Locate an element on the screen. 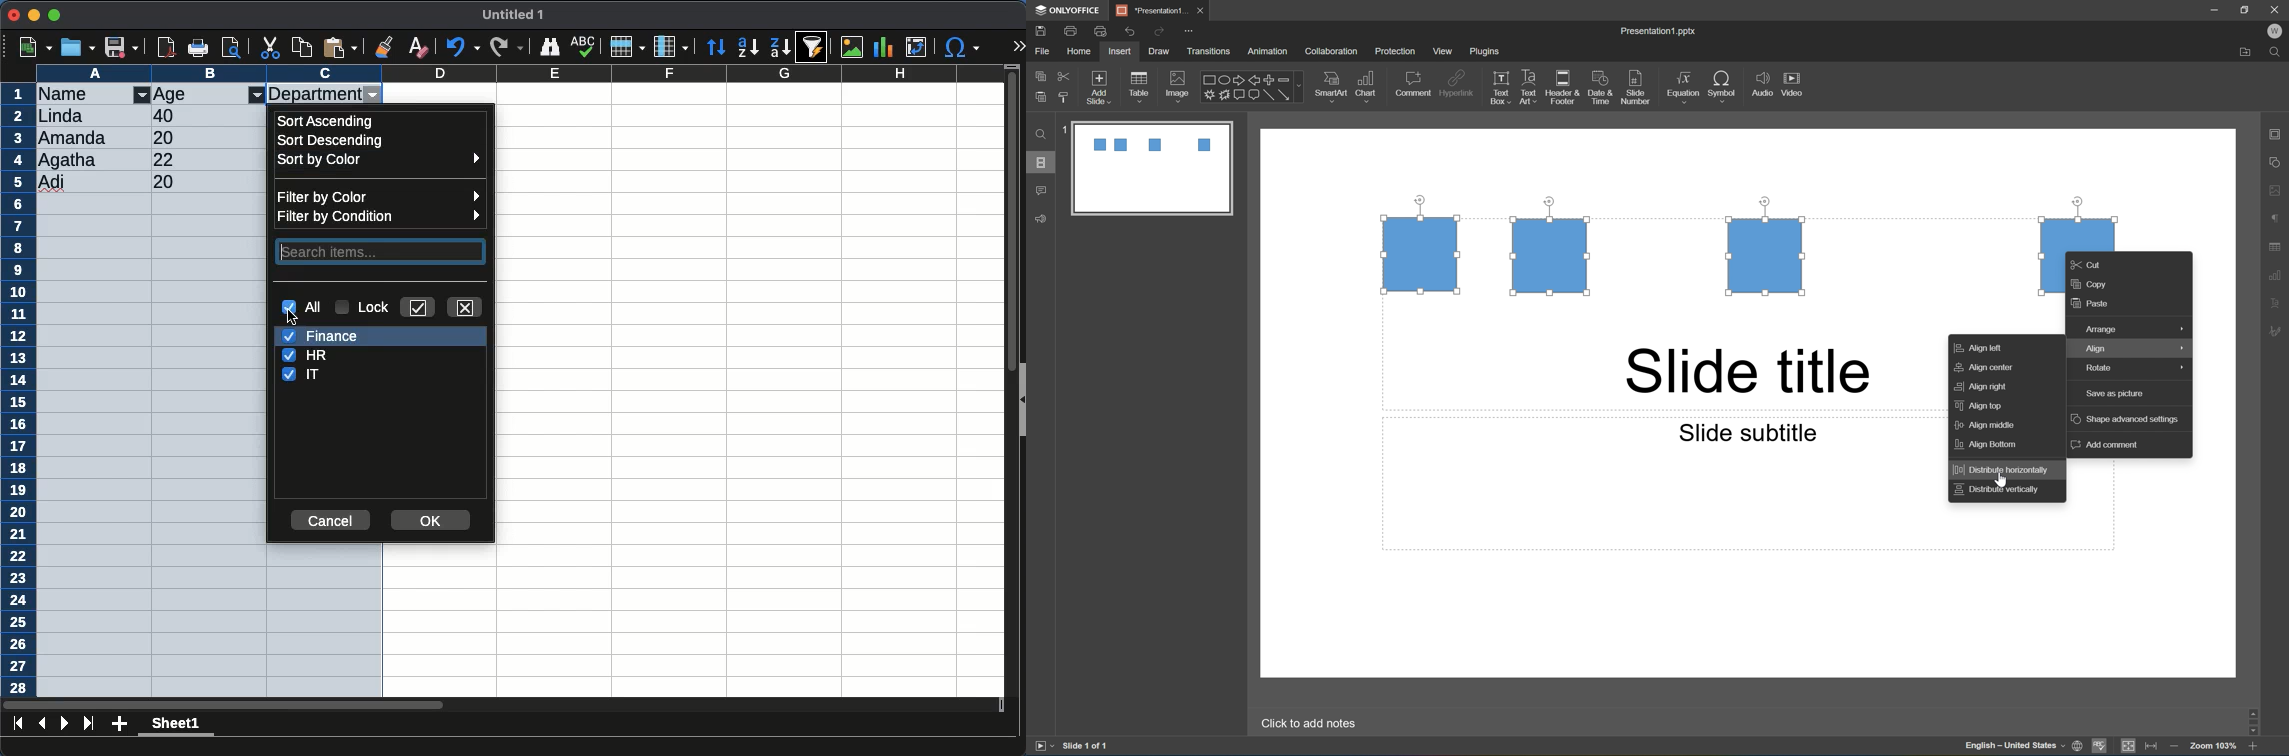  arrange is located at coordinates (2132, 327).